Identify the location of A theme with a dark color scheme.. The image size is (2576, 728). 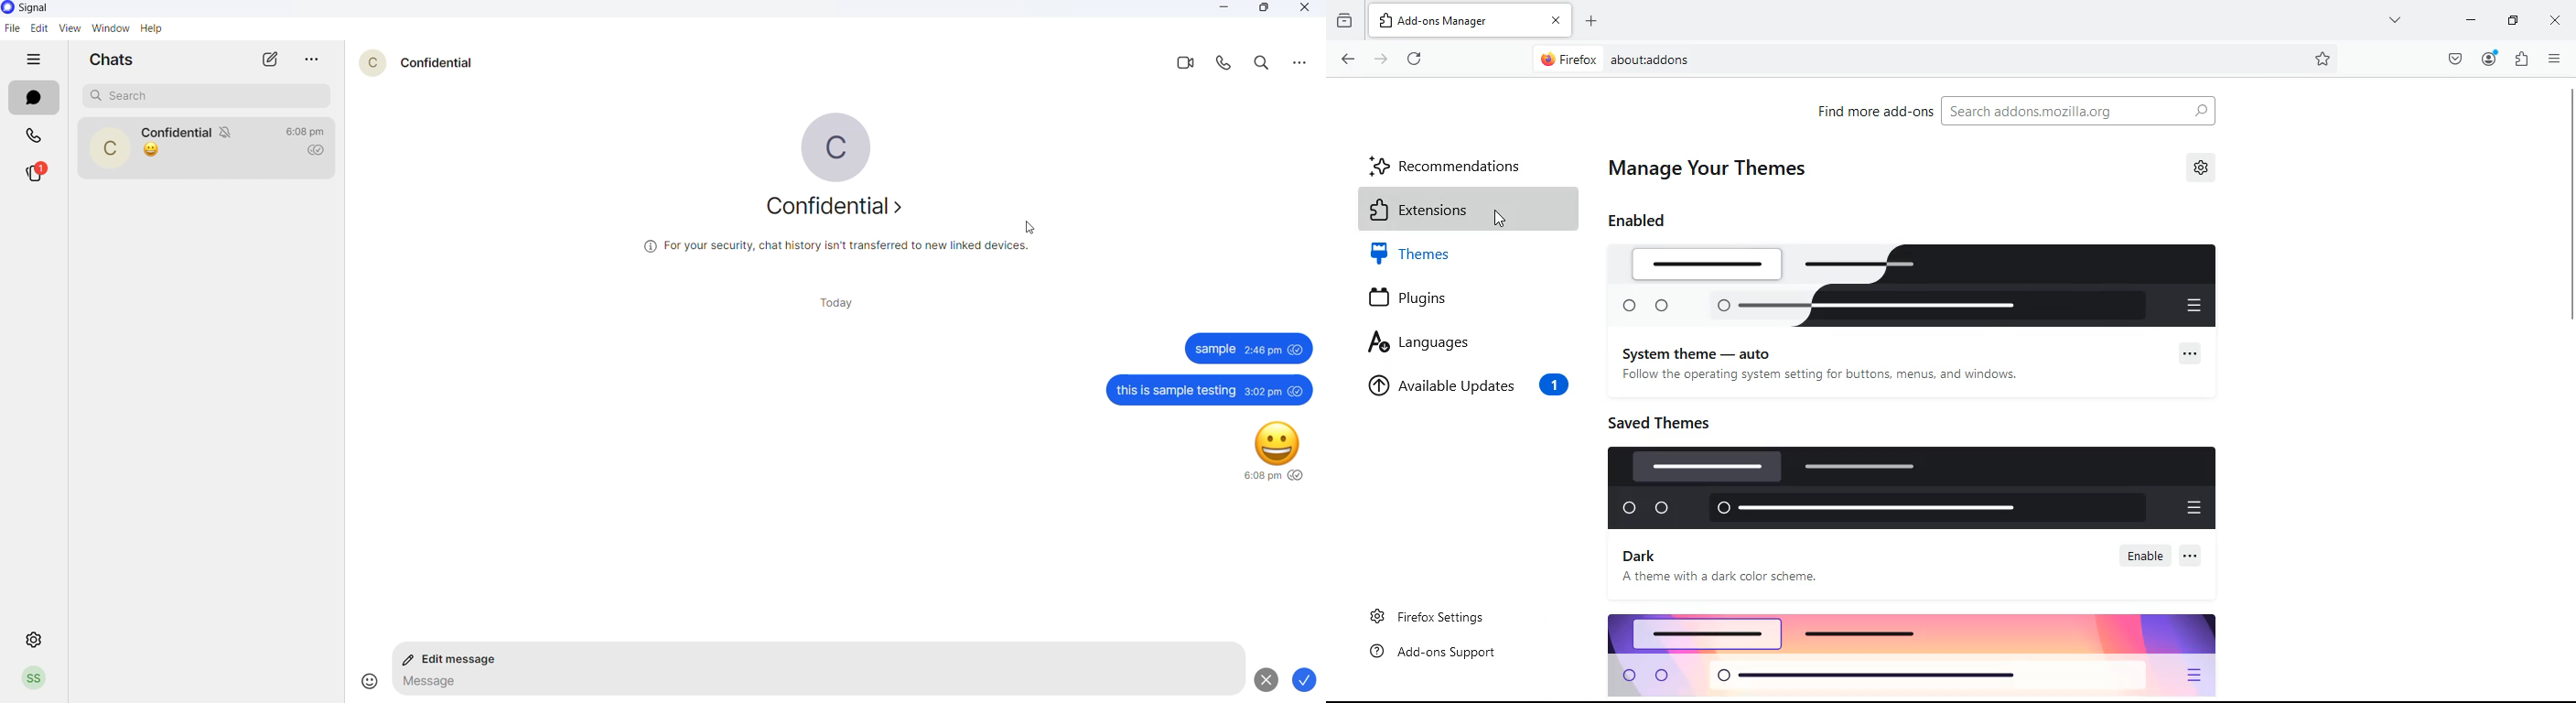
(1725, 579).